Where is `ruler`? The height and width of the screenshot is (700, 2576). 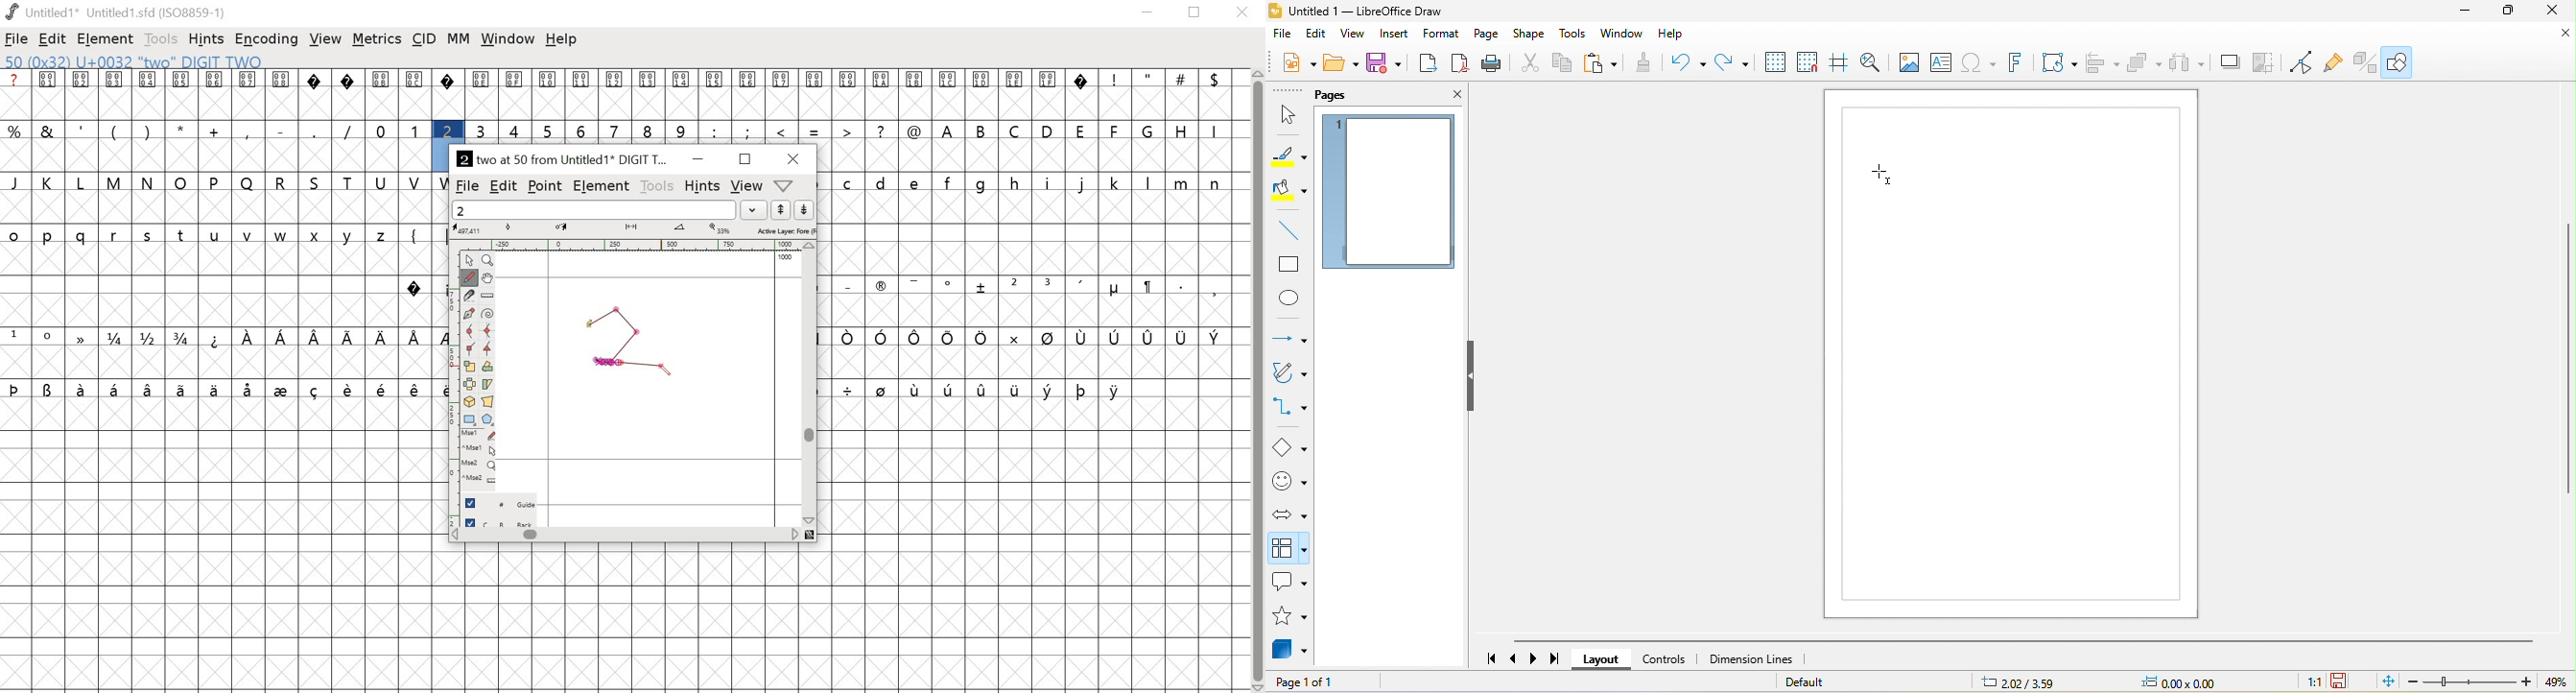
ruler is located at coordinates (633, 246).